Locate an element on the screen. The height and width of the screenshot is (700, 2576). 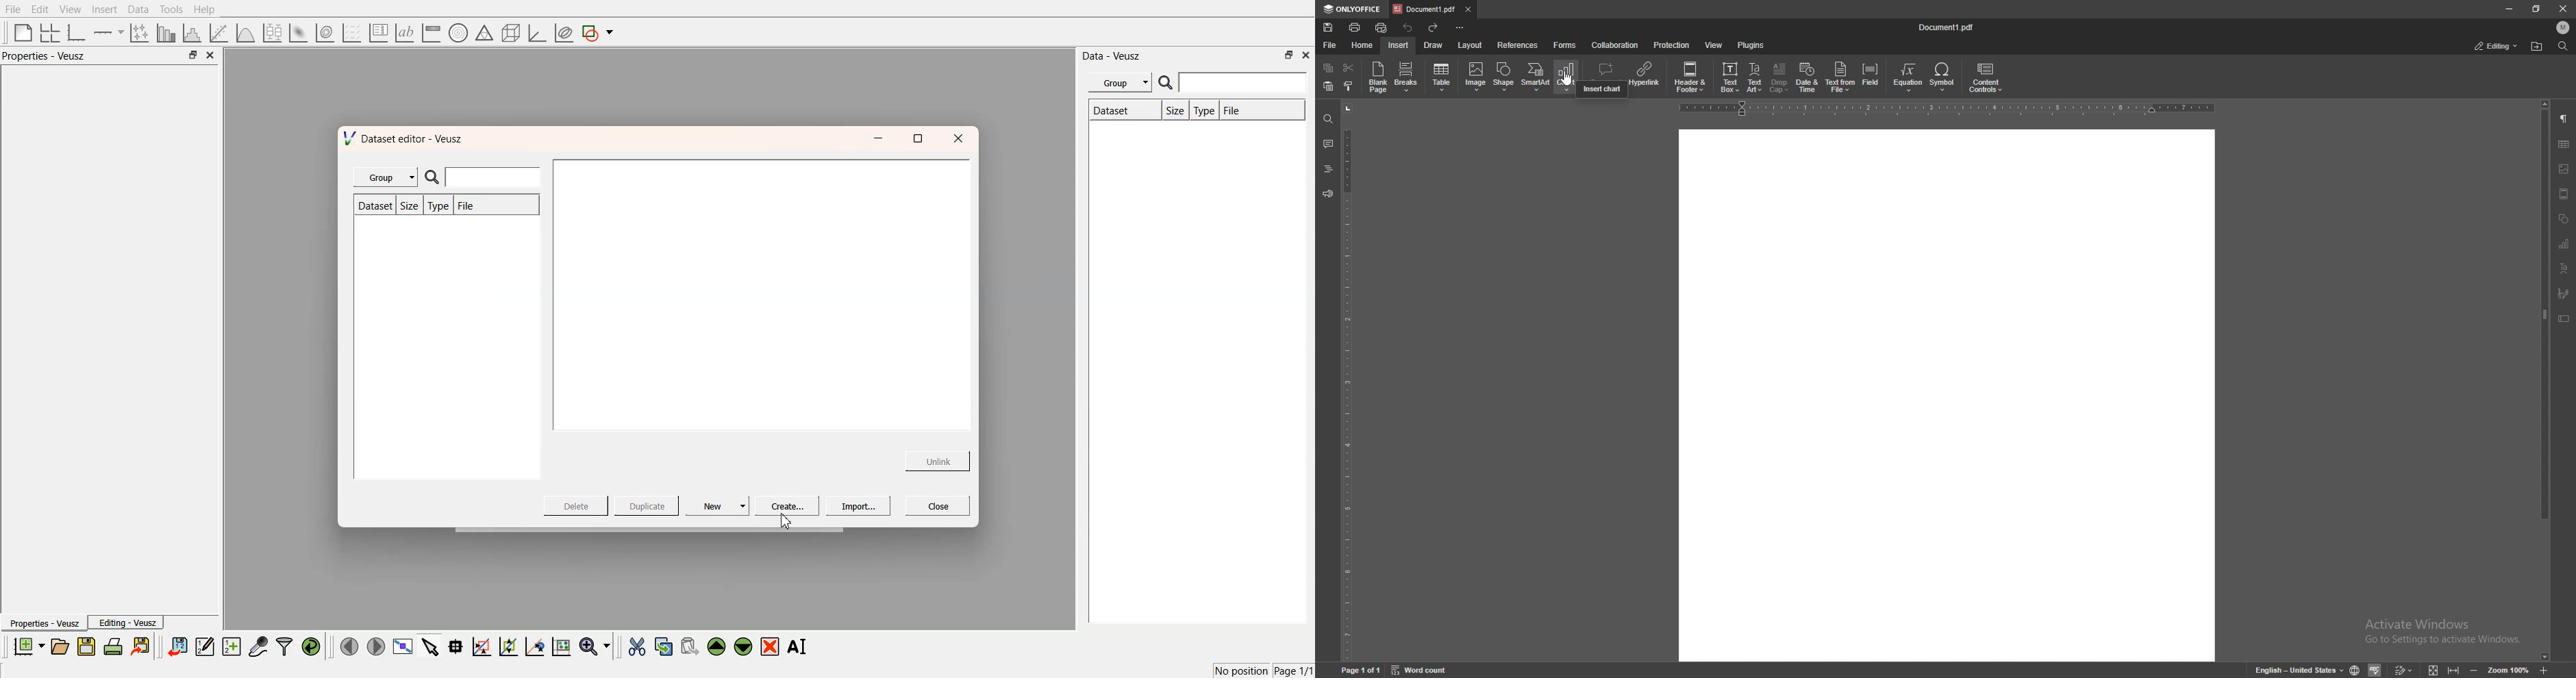
close is located at coordinates (1306, 54).